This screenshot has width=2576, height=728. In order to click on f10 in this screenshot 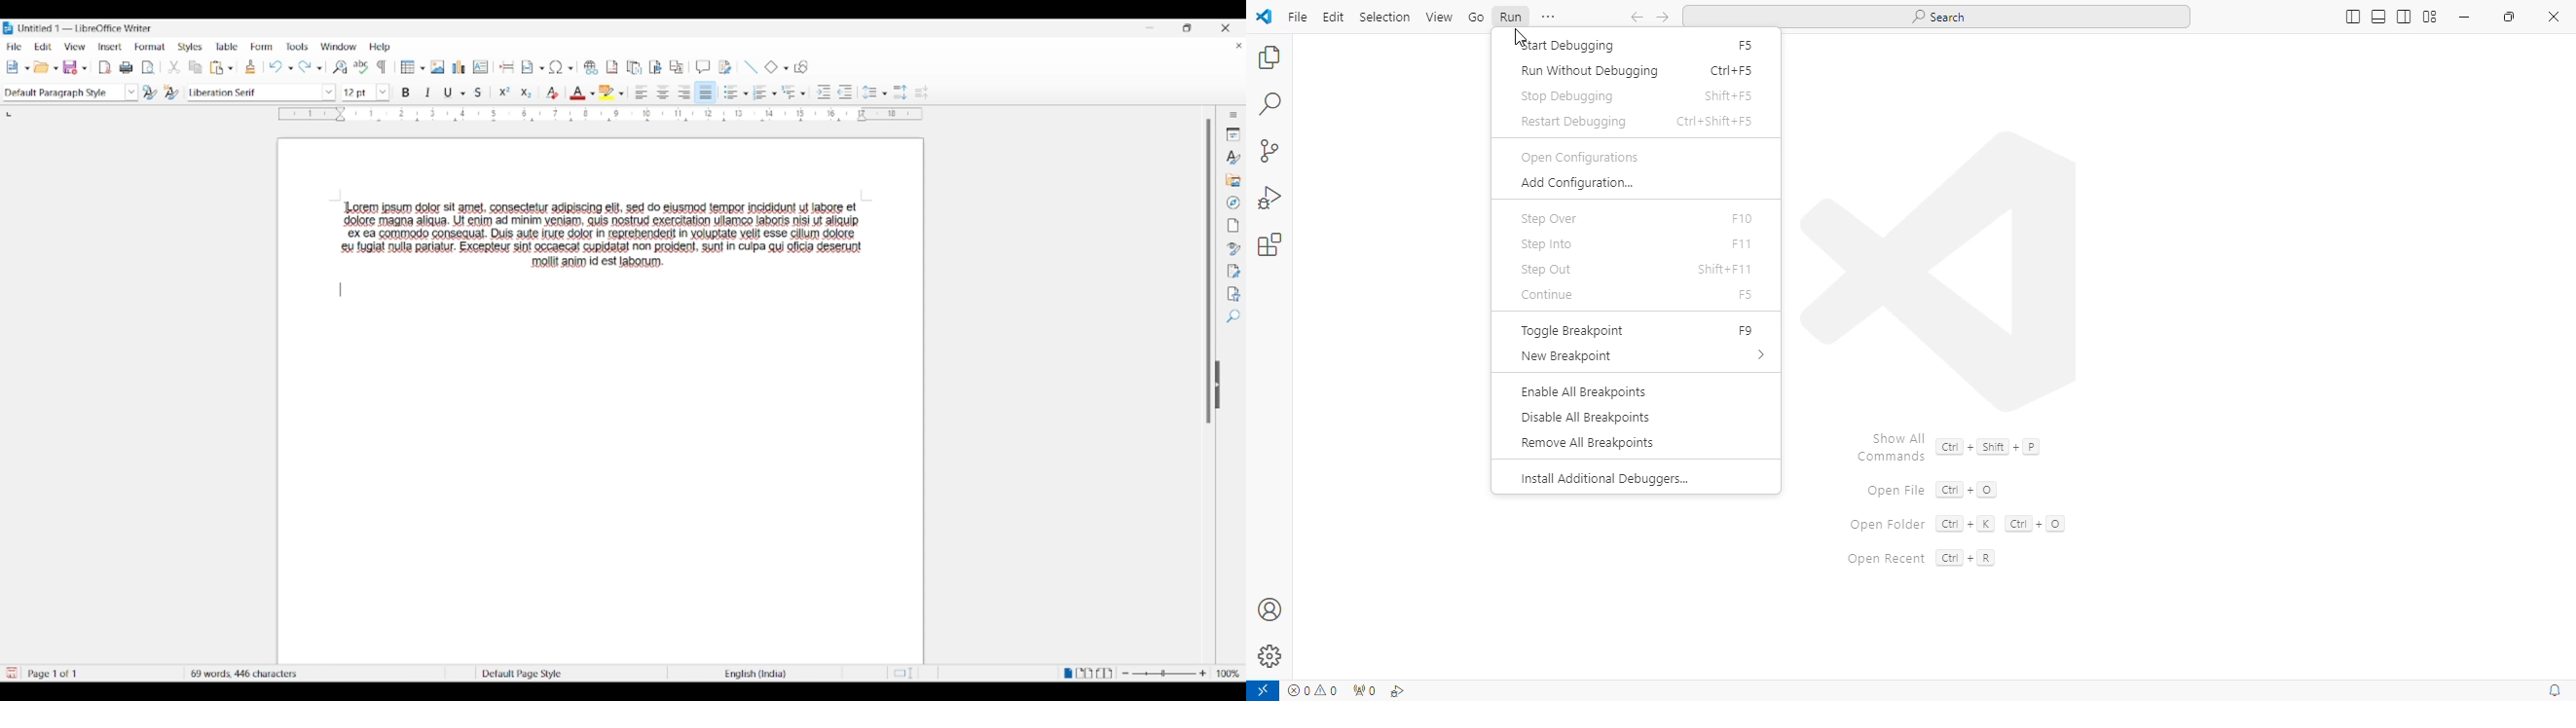, I will do `click(1744, 220)`.